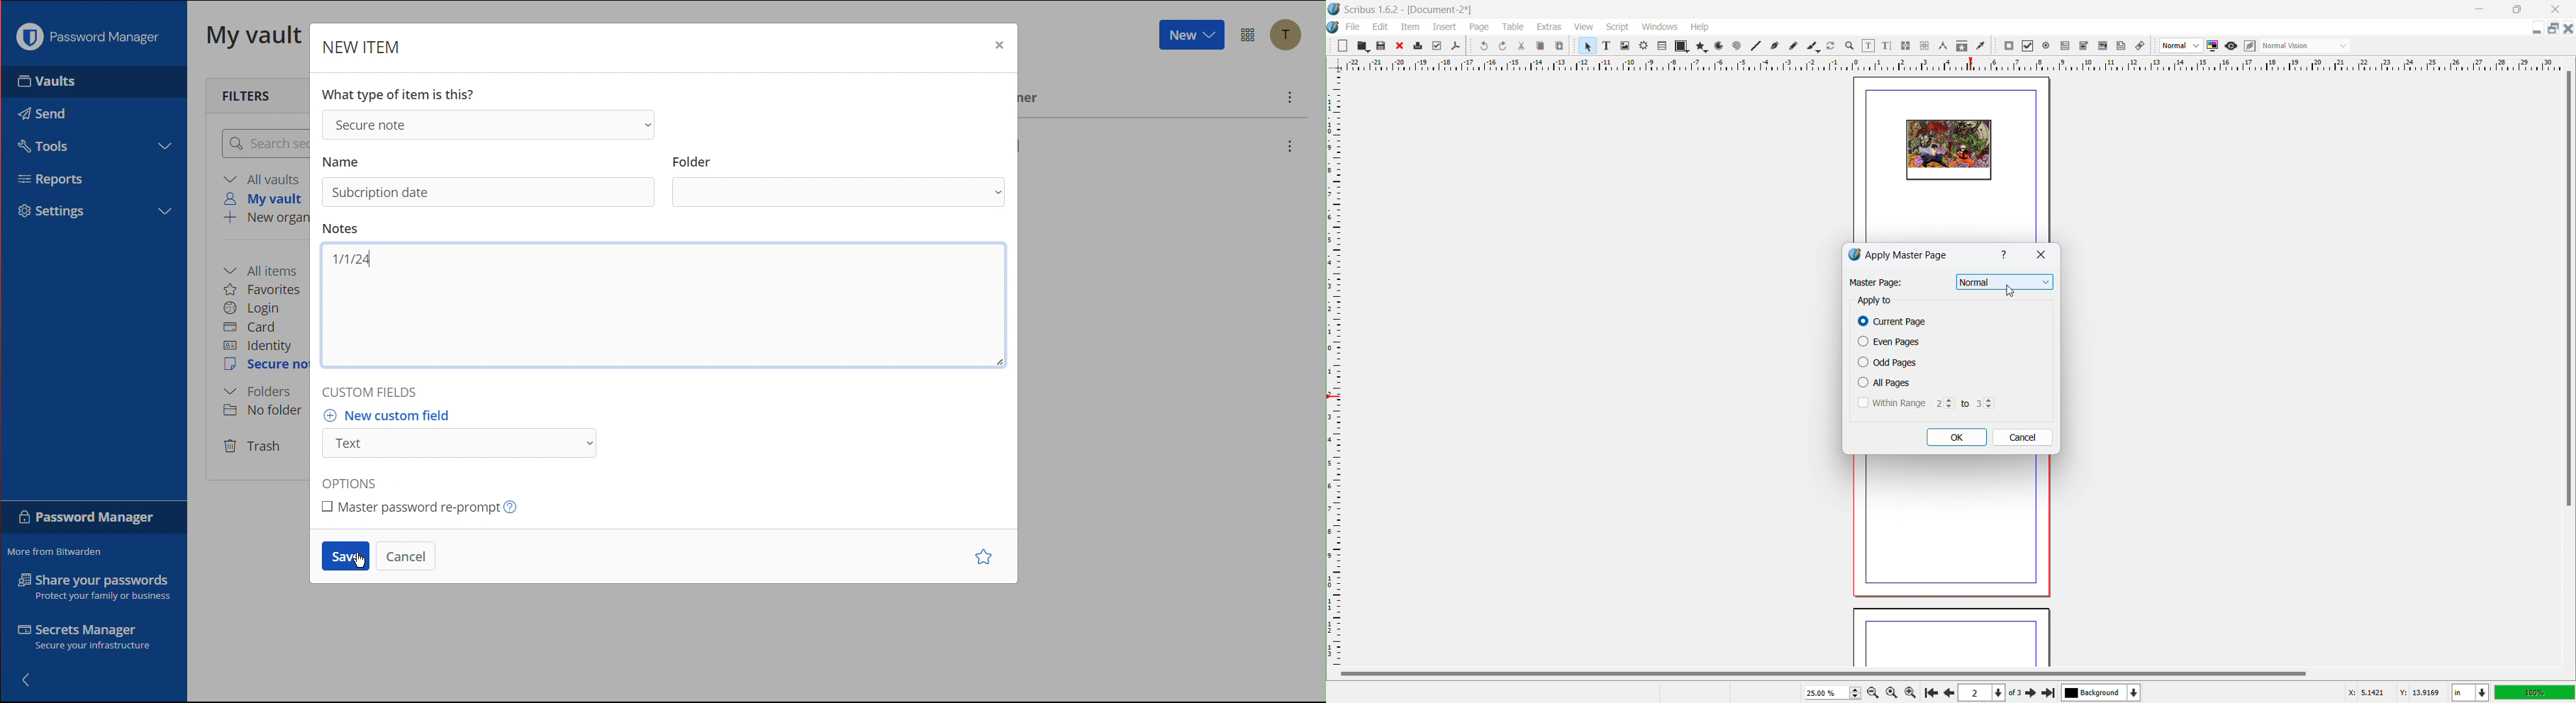 This screenshot has height=728, width=2576. What do you see at coordinates (2040, 256) in the screenshot?
I see `close` at bounding box center [2040, 256].